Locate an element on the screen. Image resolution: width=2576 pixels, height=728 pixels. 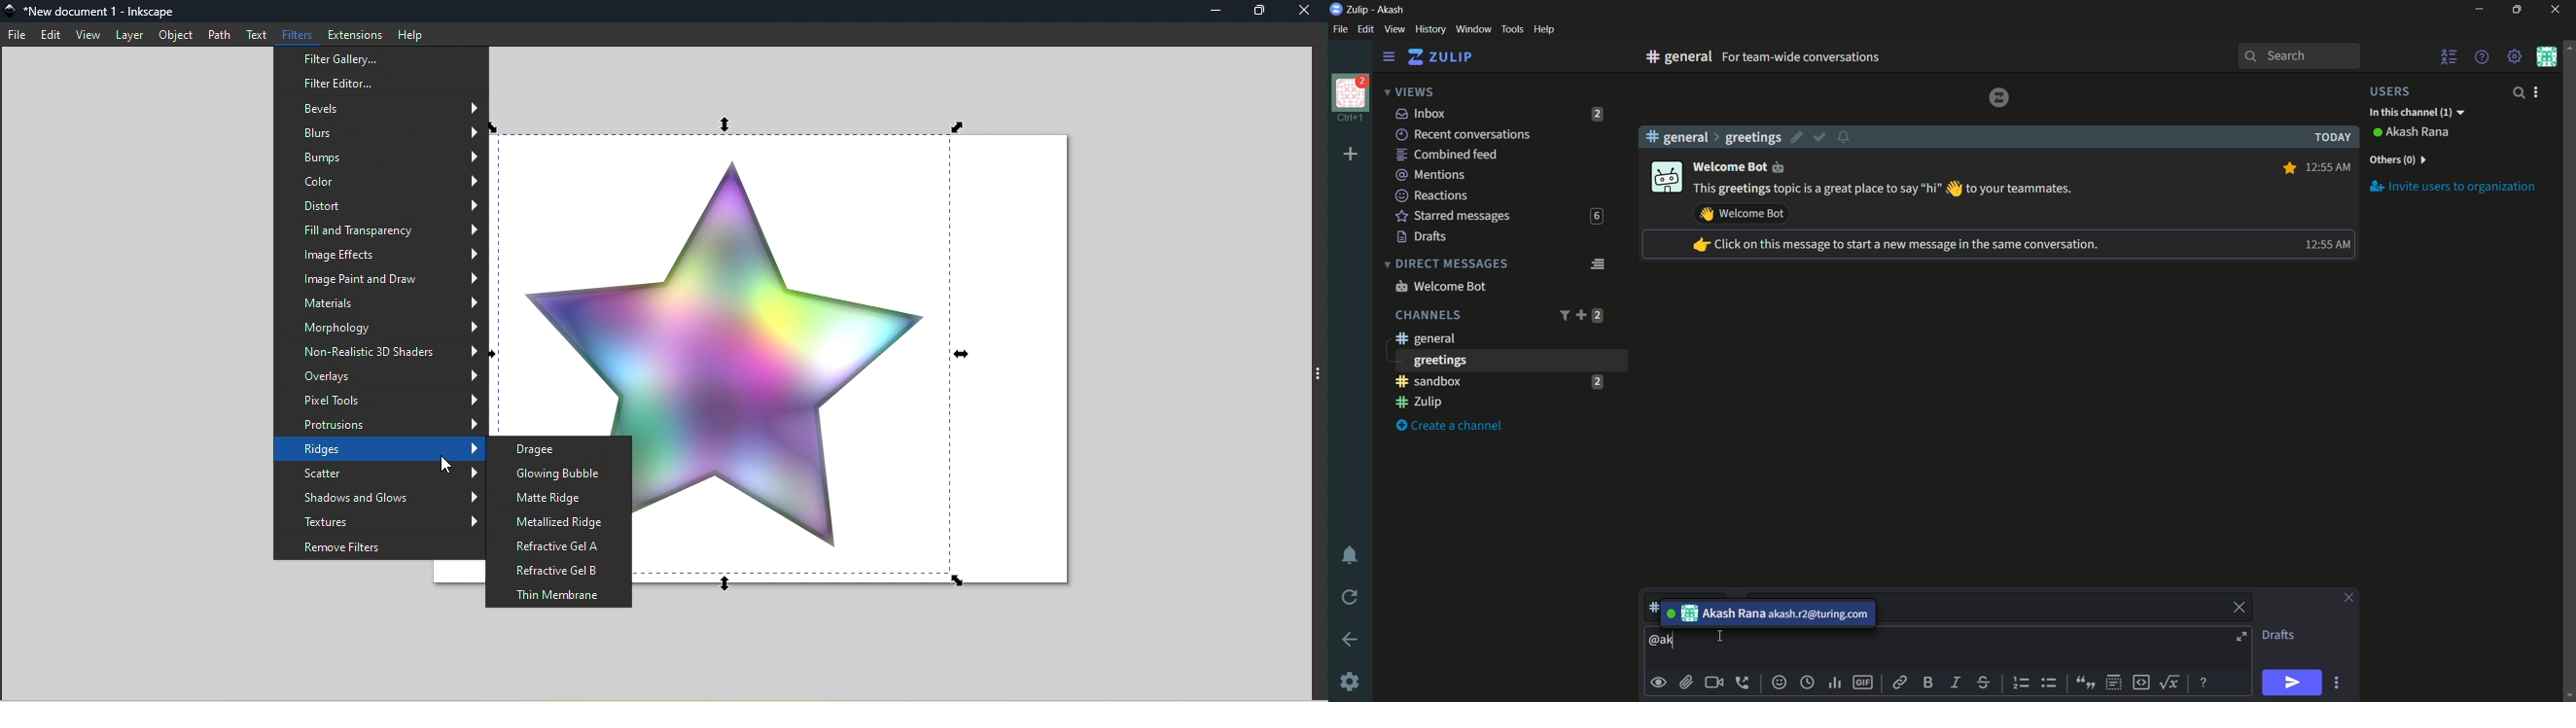
sandbox is located at coordinates (1487, 381).